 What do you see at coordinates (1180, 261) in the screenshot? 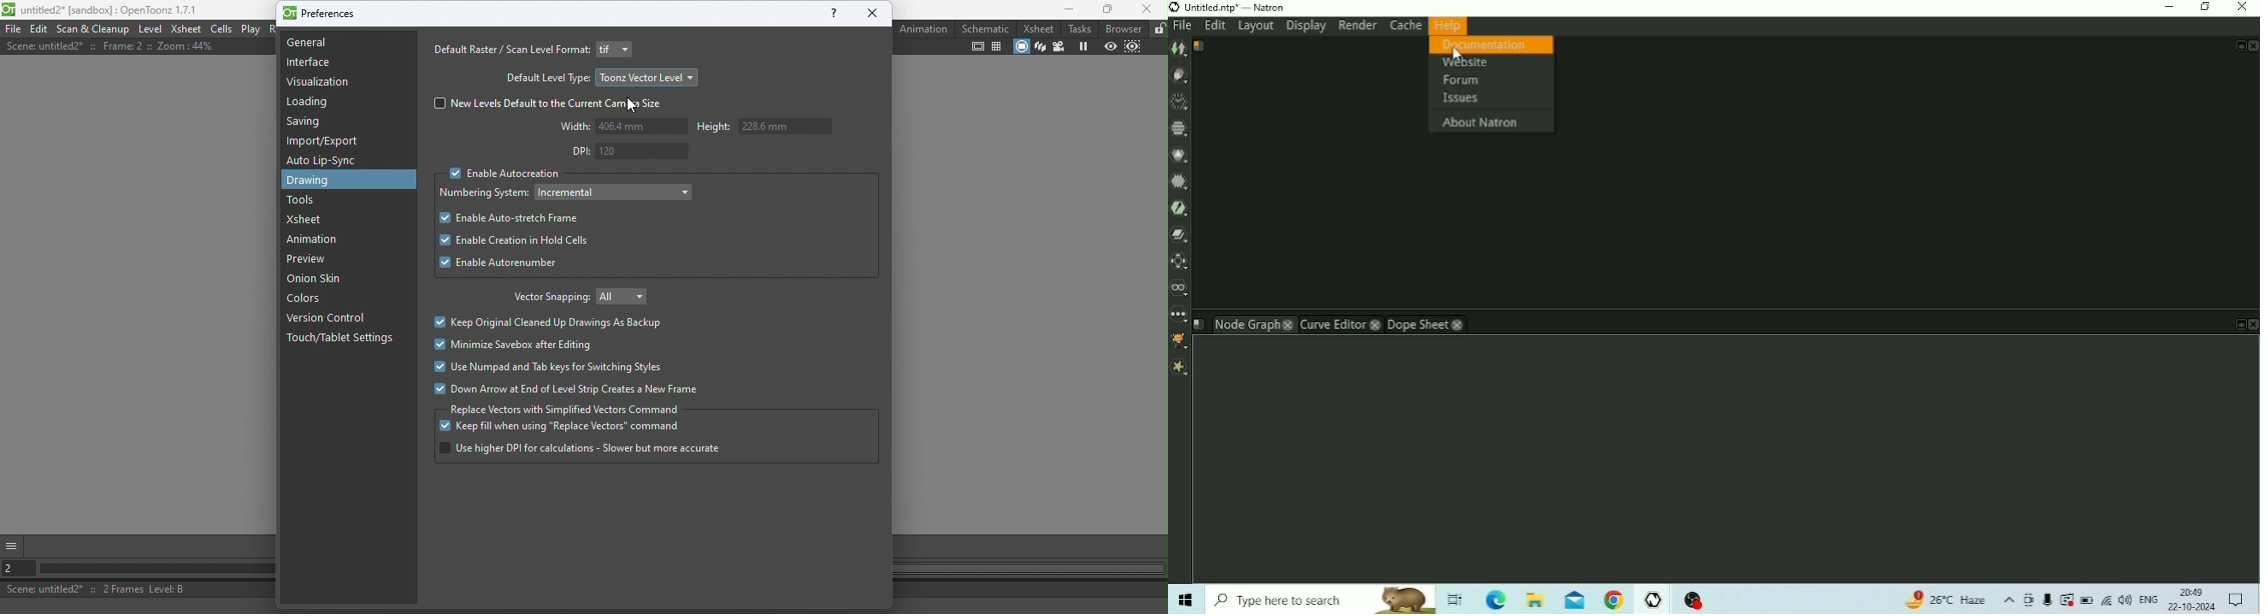
I see `Transform` at bounding box center [1180, 261].